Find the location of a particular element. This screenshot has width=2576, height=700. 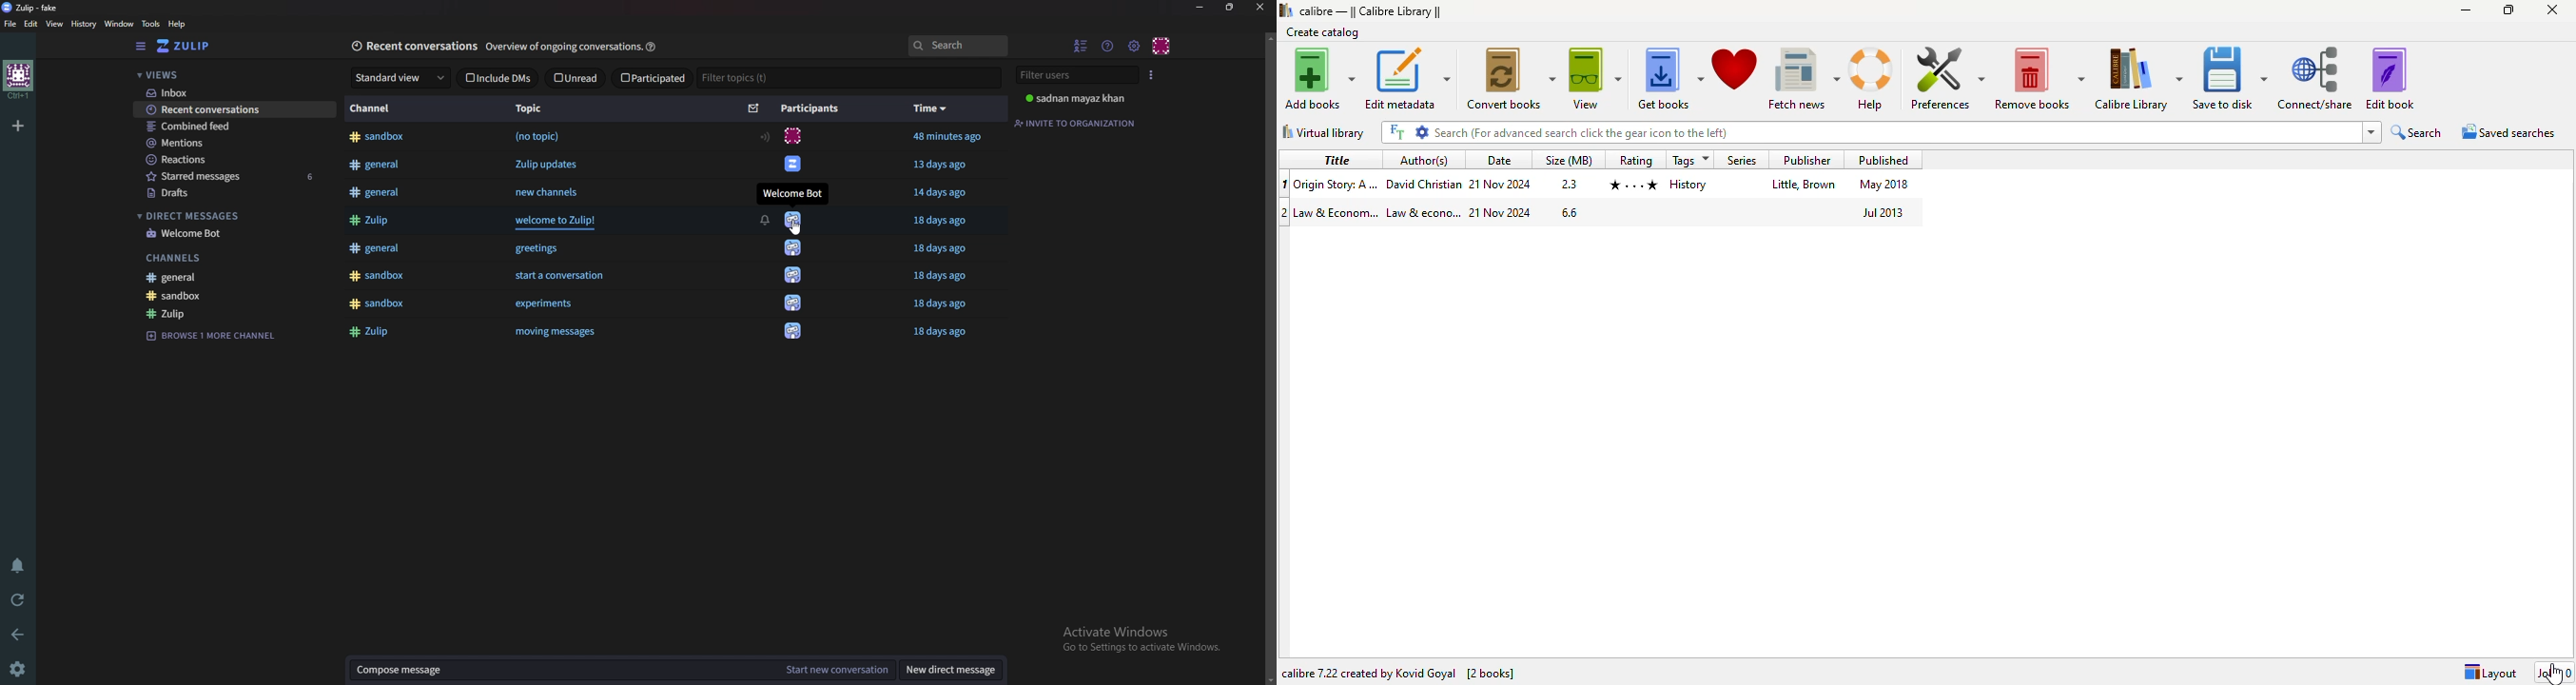

icon is located at coordinates (793, 302).